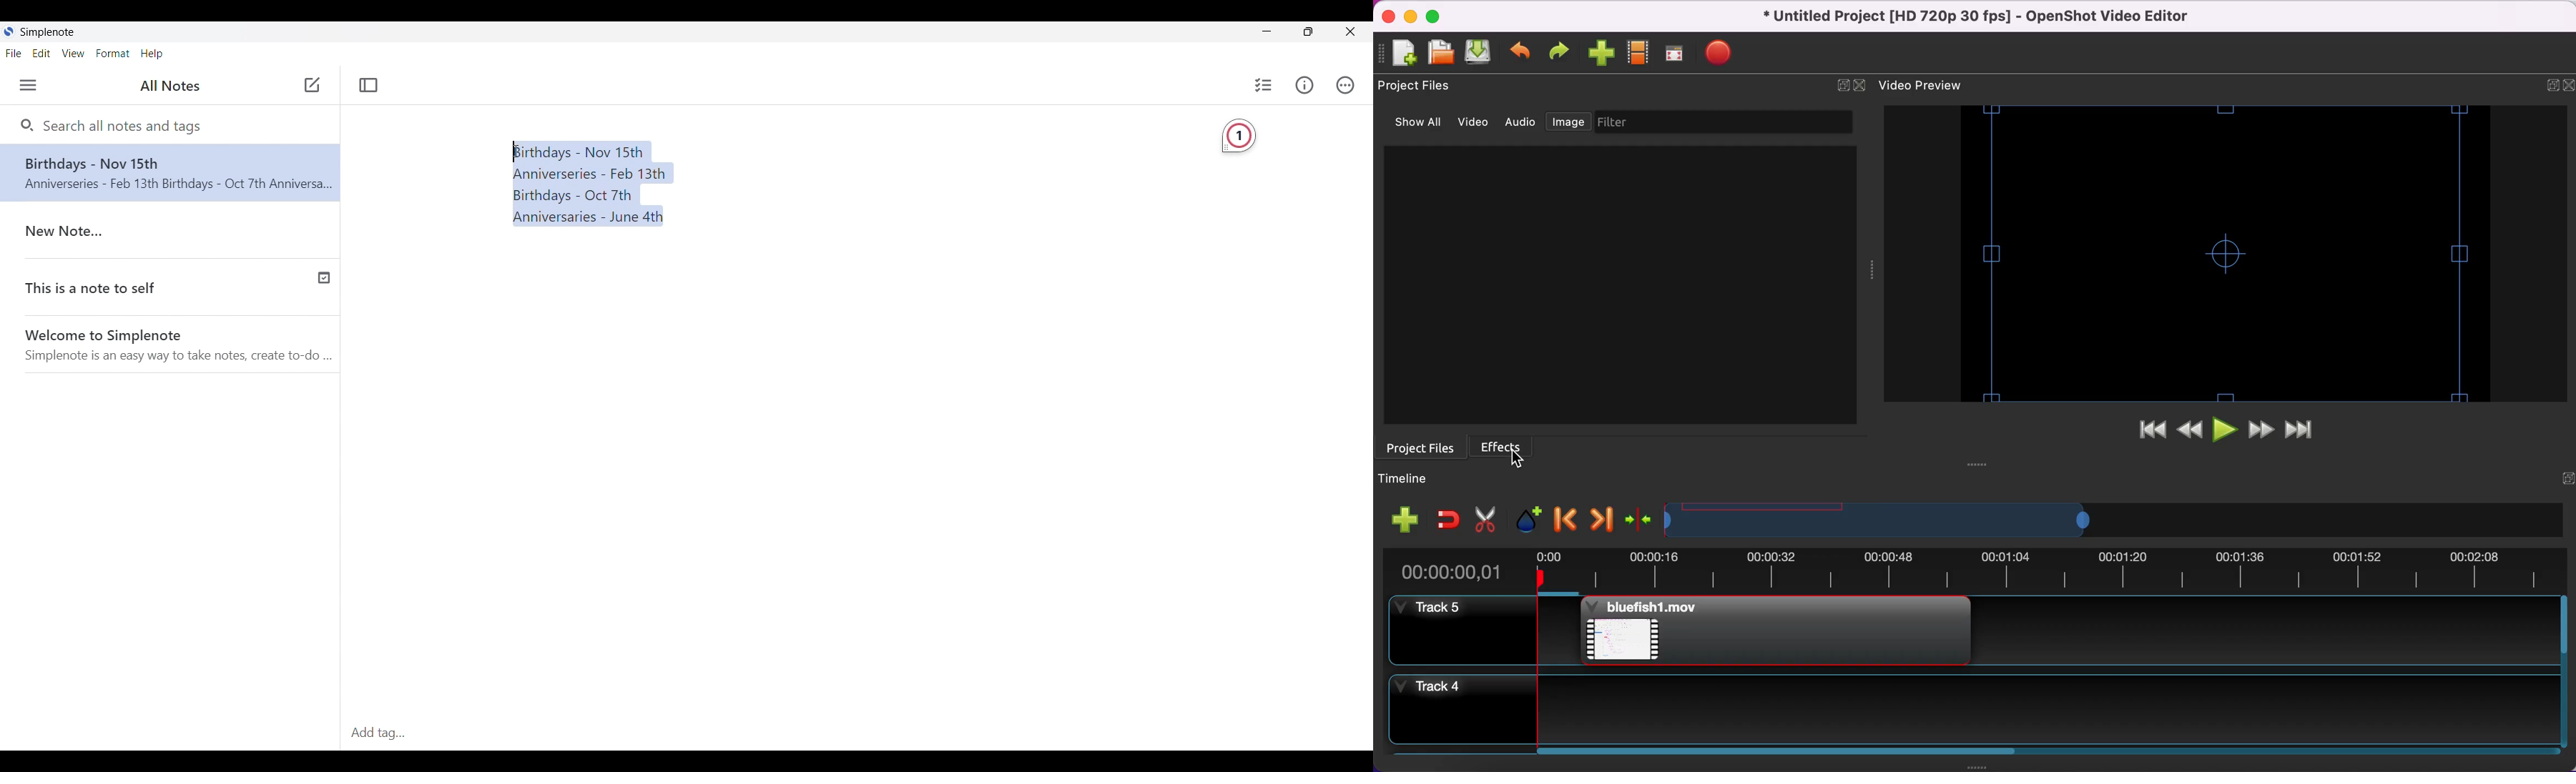 The height and width of the screenshot is (784, 2576). What do you see at coordinates (2226, 430) in the screenshot?
I see `play` at bounding box center [2226, 430].